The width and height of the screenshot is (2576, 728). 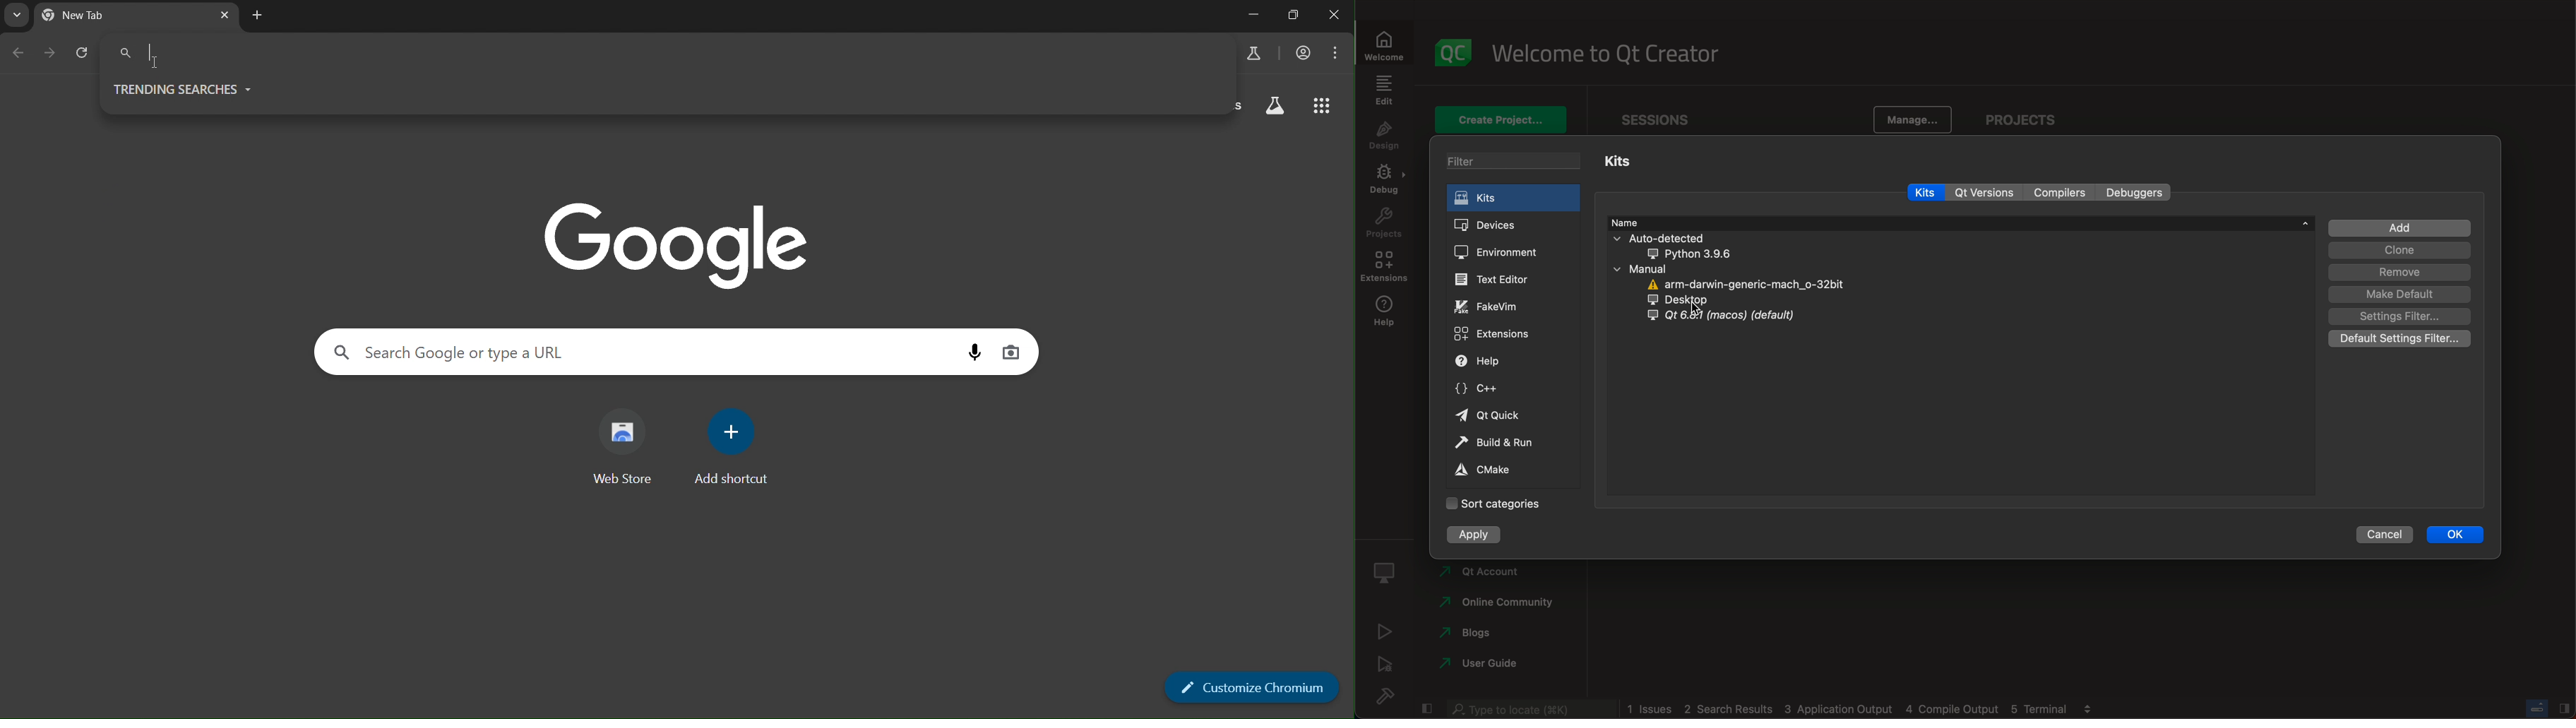 What do you see at coordinates (1490, 573) in the screenshot?
I see `qt account` at bounding box center [1490, 573].